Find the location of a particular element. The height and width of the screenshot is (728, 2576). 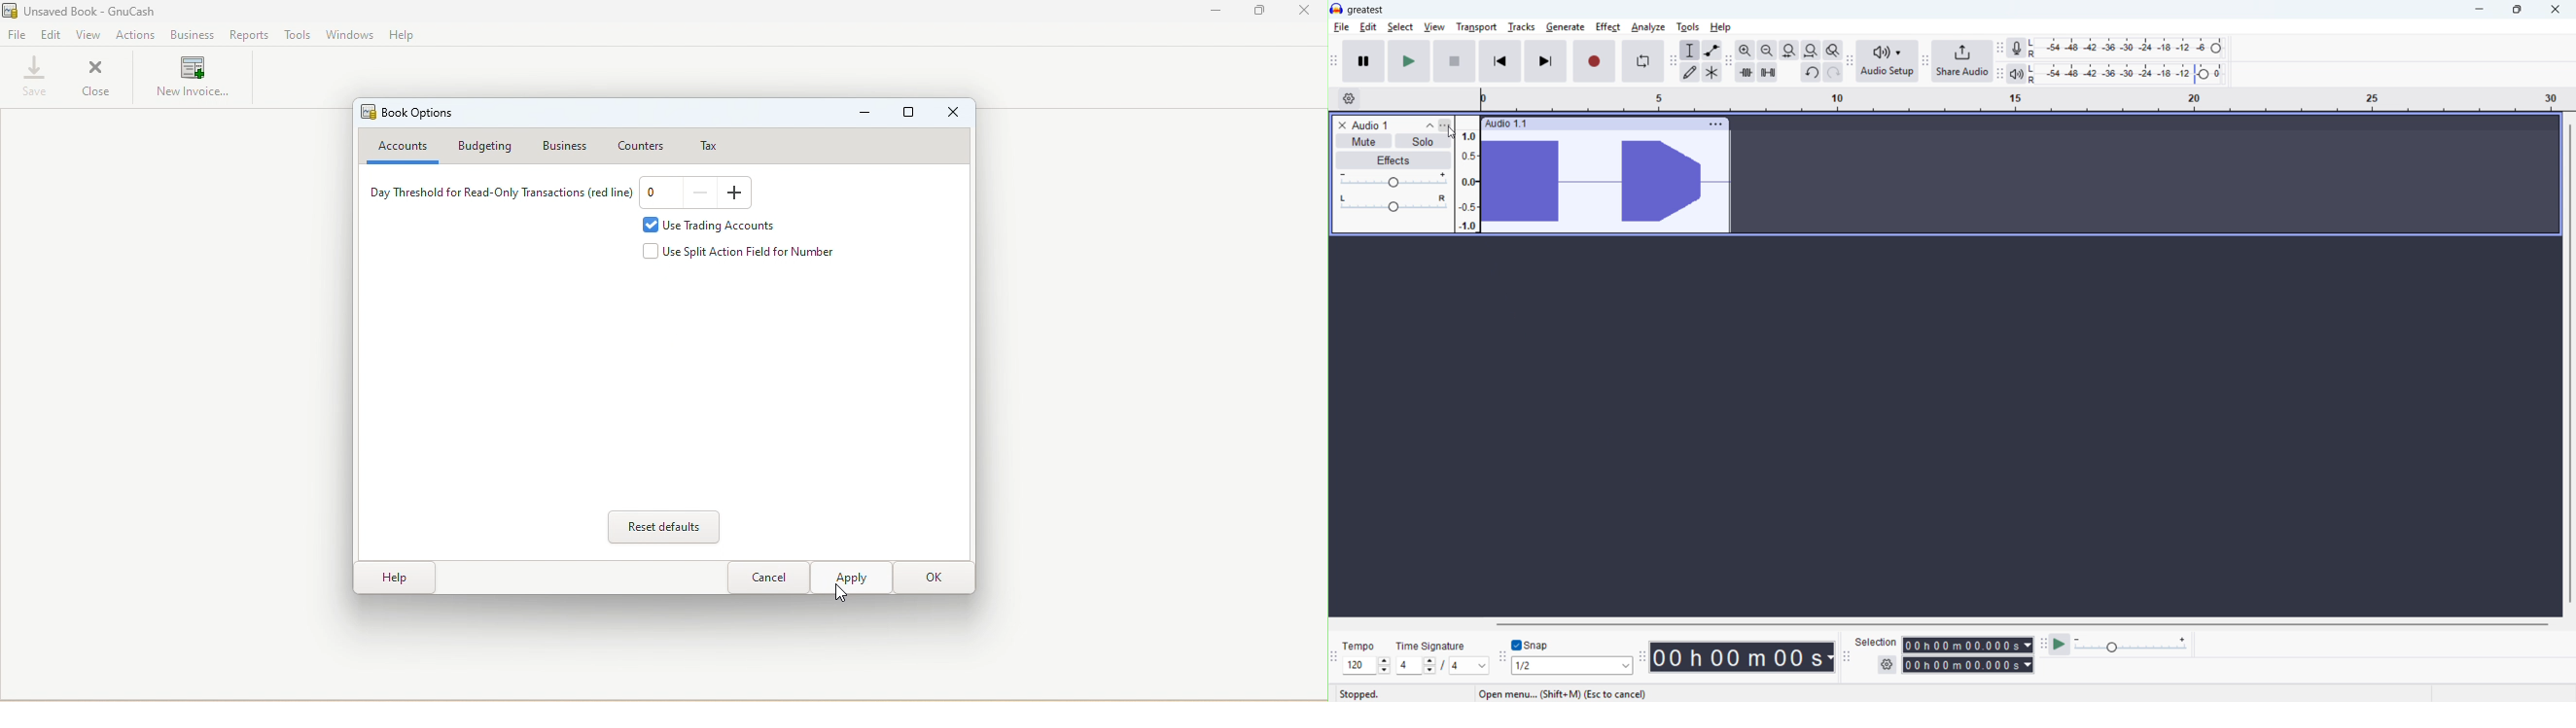

playback meter is located at coordinates (2016, 73).